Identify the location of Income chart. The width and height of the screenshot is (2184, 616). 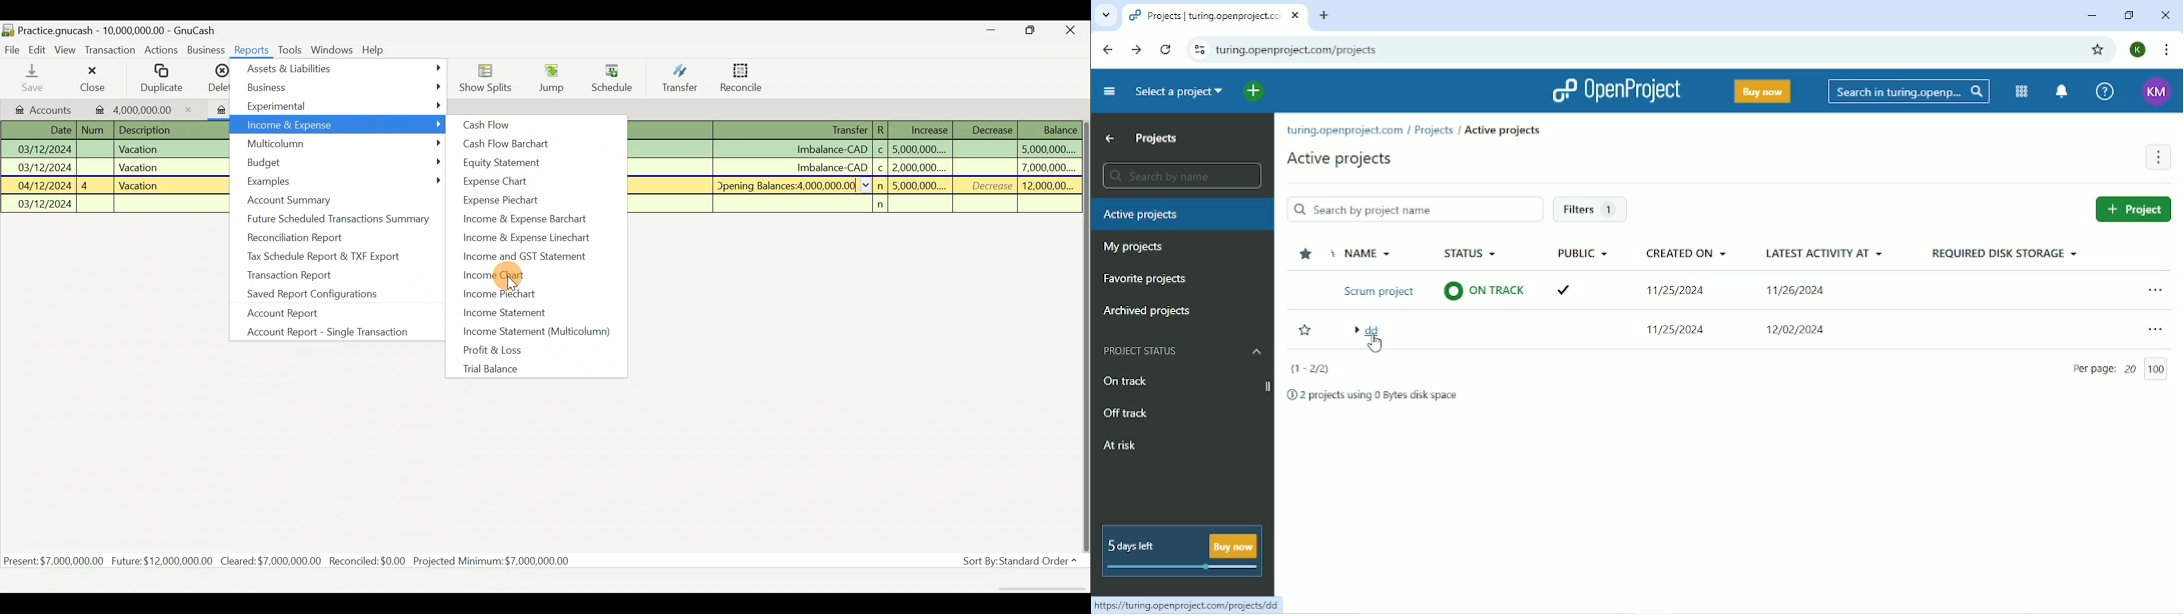
(506, 275).